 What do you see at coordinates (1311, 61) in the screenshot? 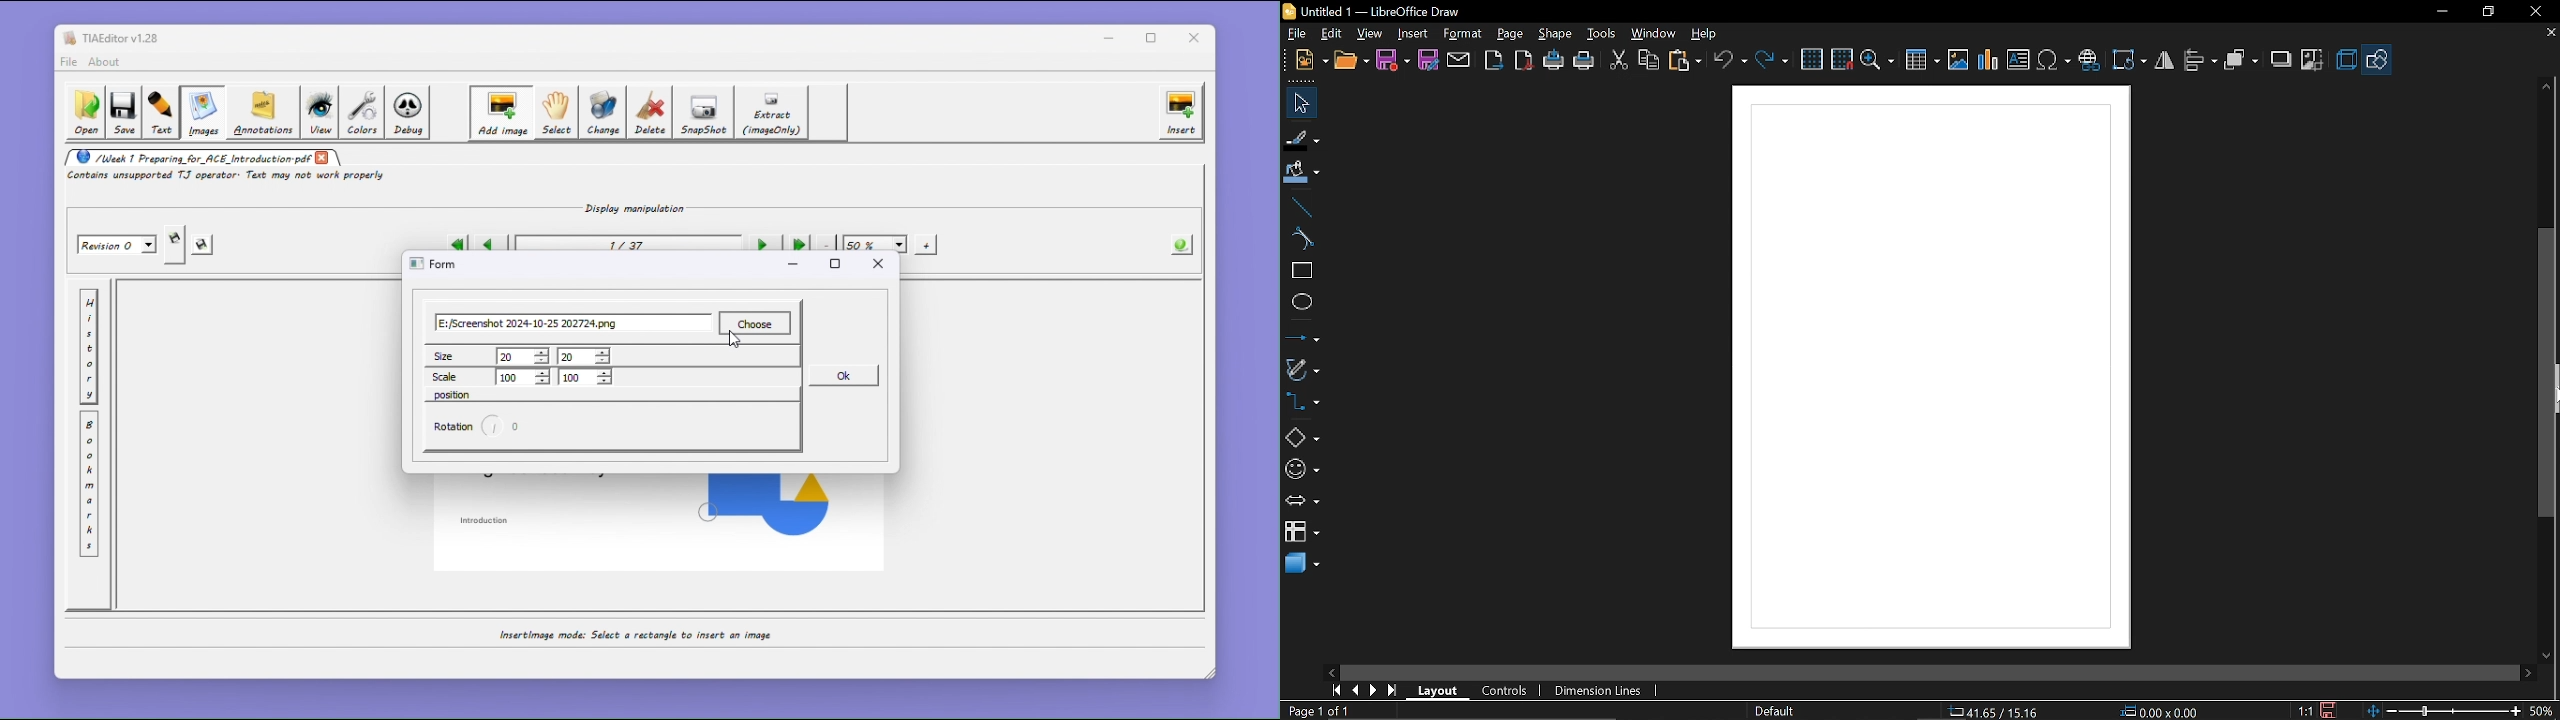
I see `new` at bounding box center [1311, 61].